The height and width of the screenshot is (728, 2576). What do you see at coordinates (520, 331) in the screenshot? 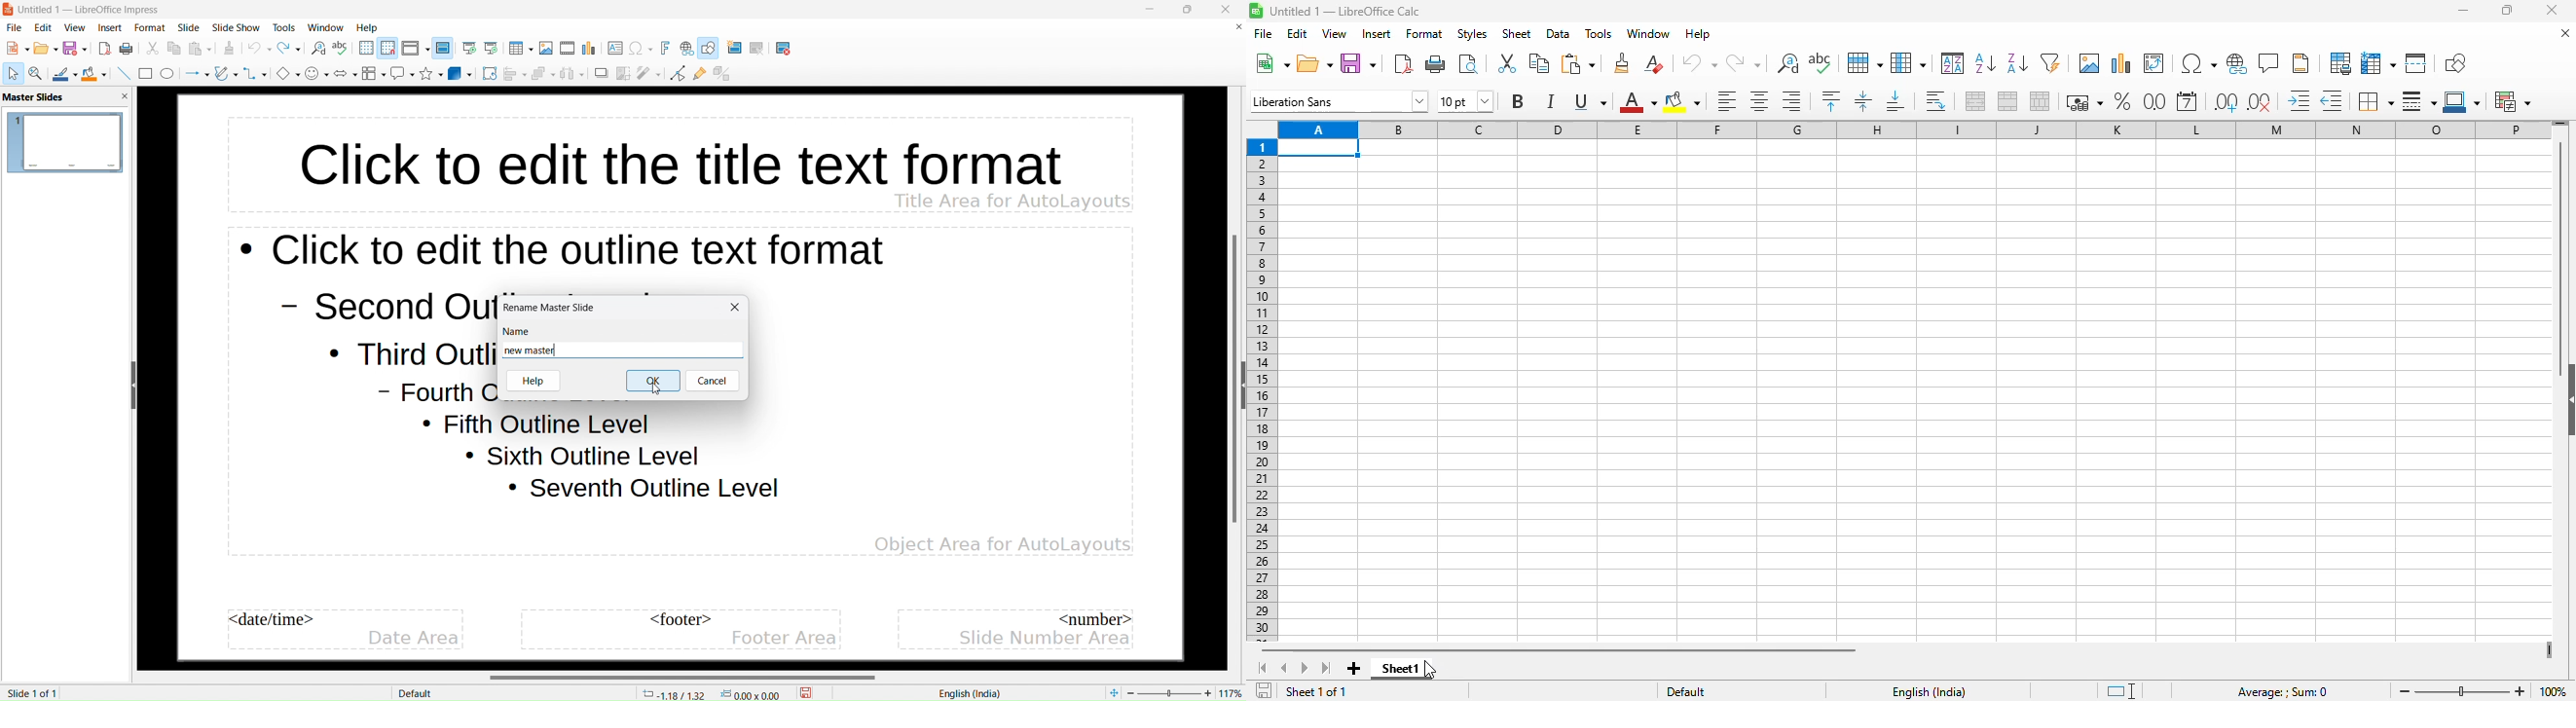
I see `name` at bounding box center [520, 331].